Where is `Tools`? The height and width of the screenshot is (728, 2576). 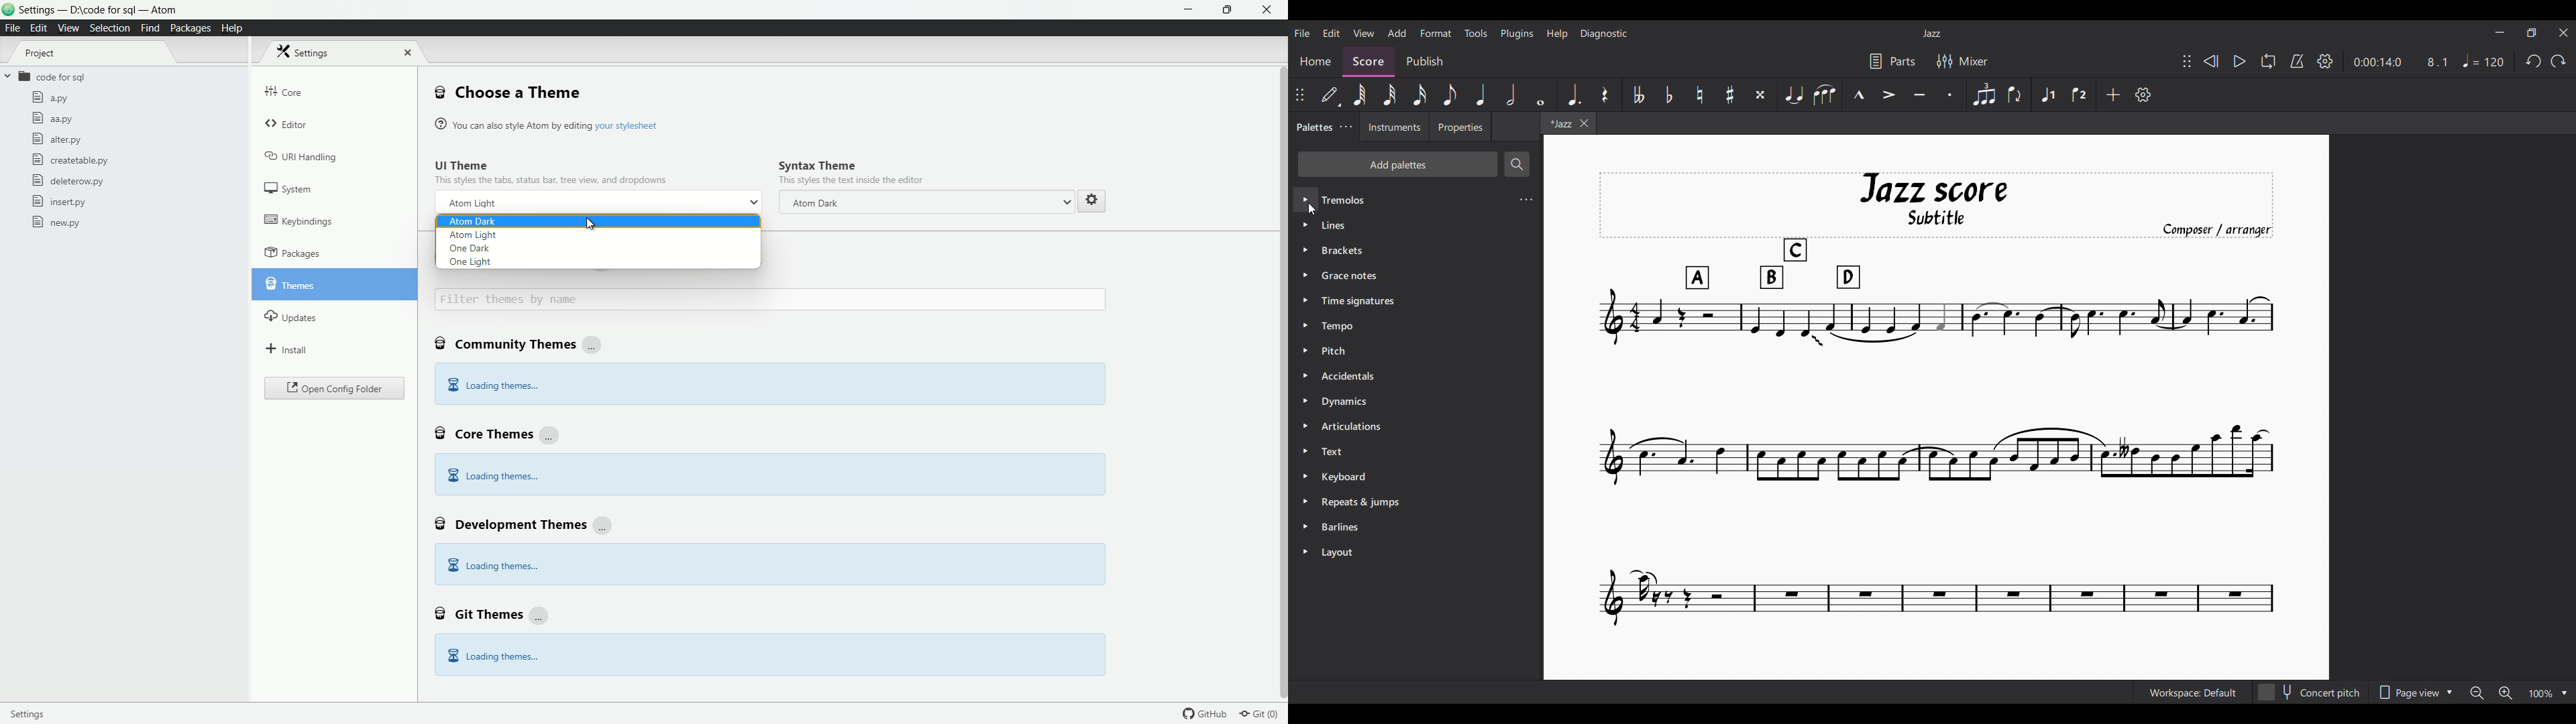 Tools is located at coordinates (1476, 33).